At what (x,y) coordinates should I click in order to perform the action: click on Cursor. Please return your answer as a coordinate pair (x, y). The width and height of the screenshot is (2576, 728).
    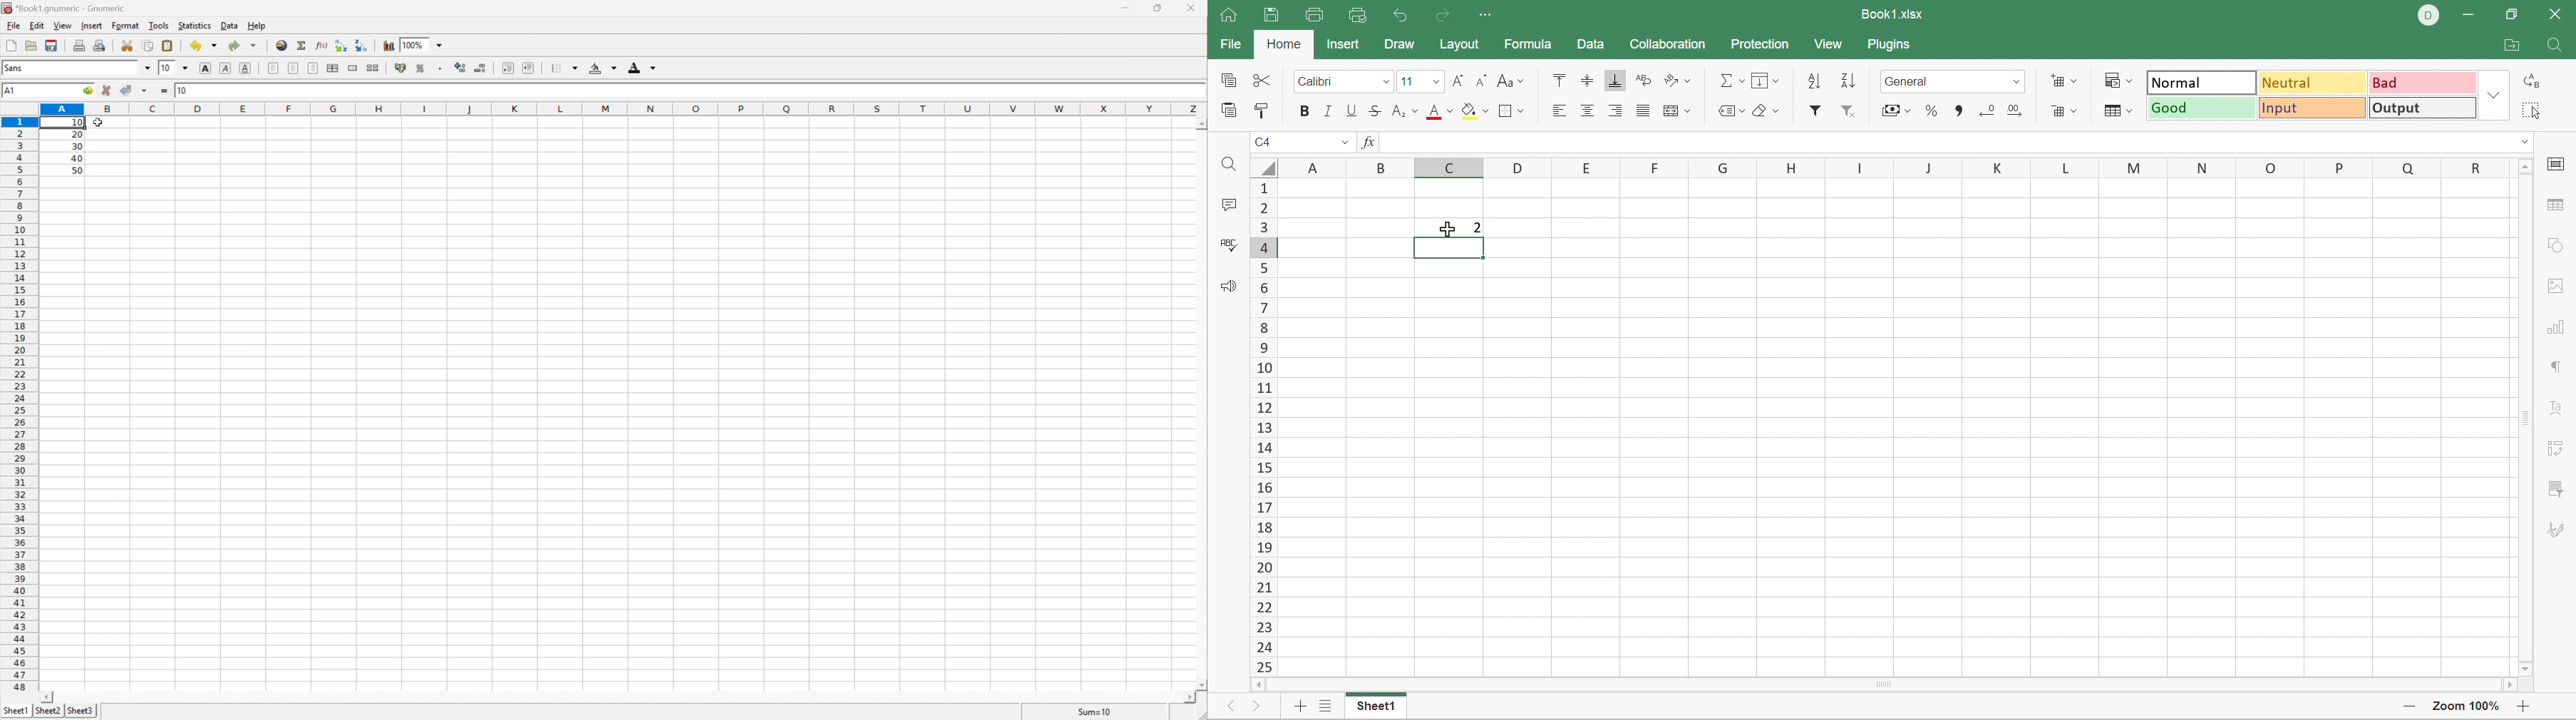
    Looking at the image, I should click on (98, 122).